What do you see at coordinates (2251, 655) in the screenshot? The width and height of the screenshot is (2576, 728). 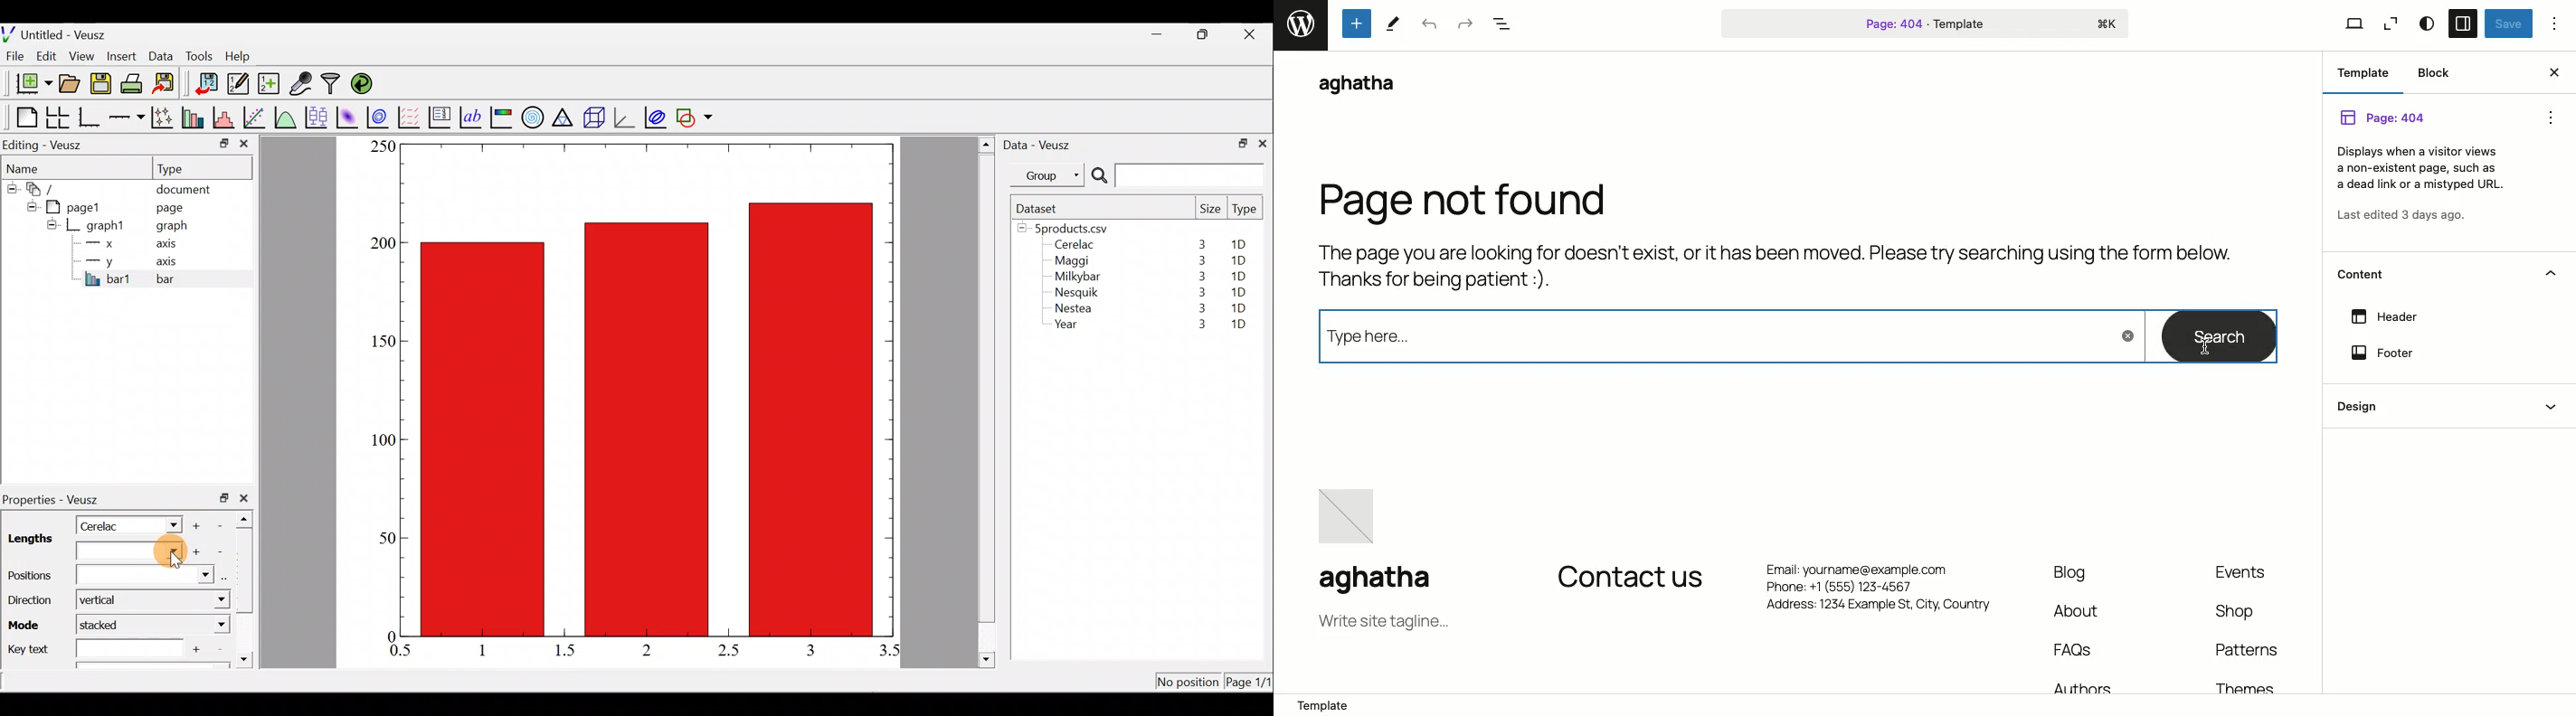 I see `Patterns` at bounding box center [2251, 655].